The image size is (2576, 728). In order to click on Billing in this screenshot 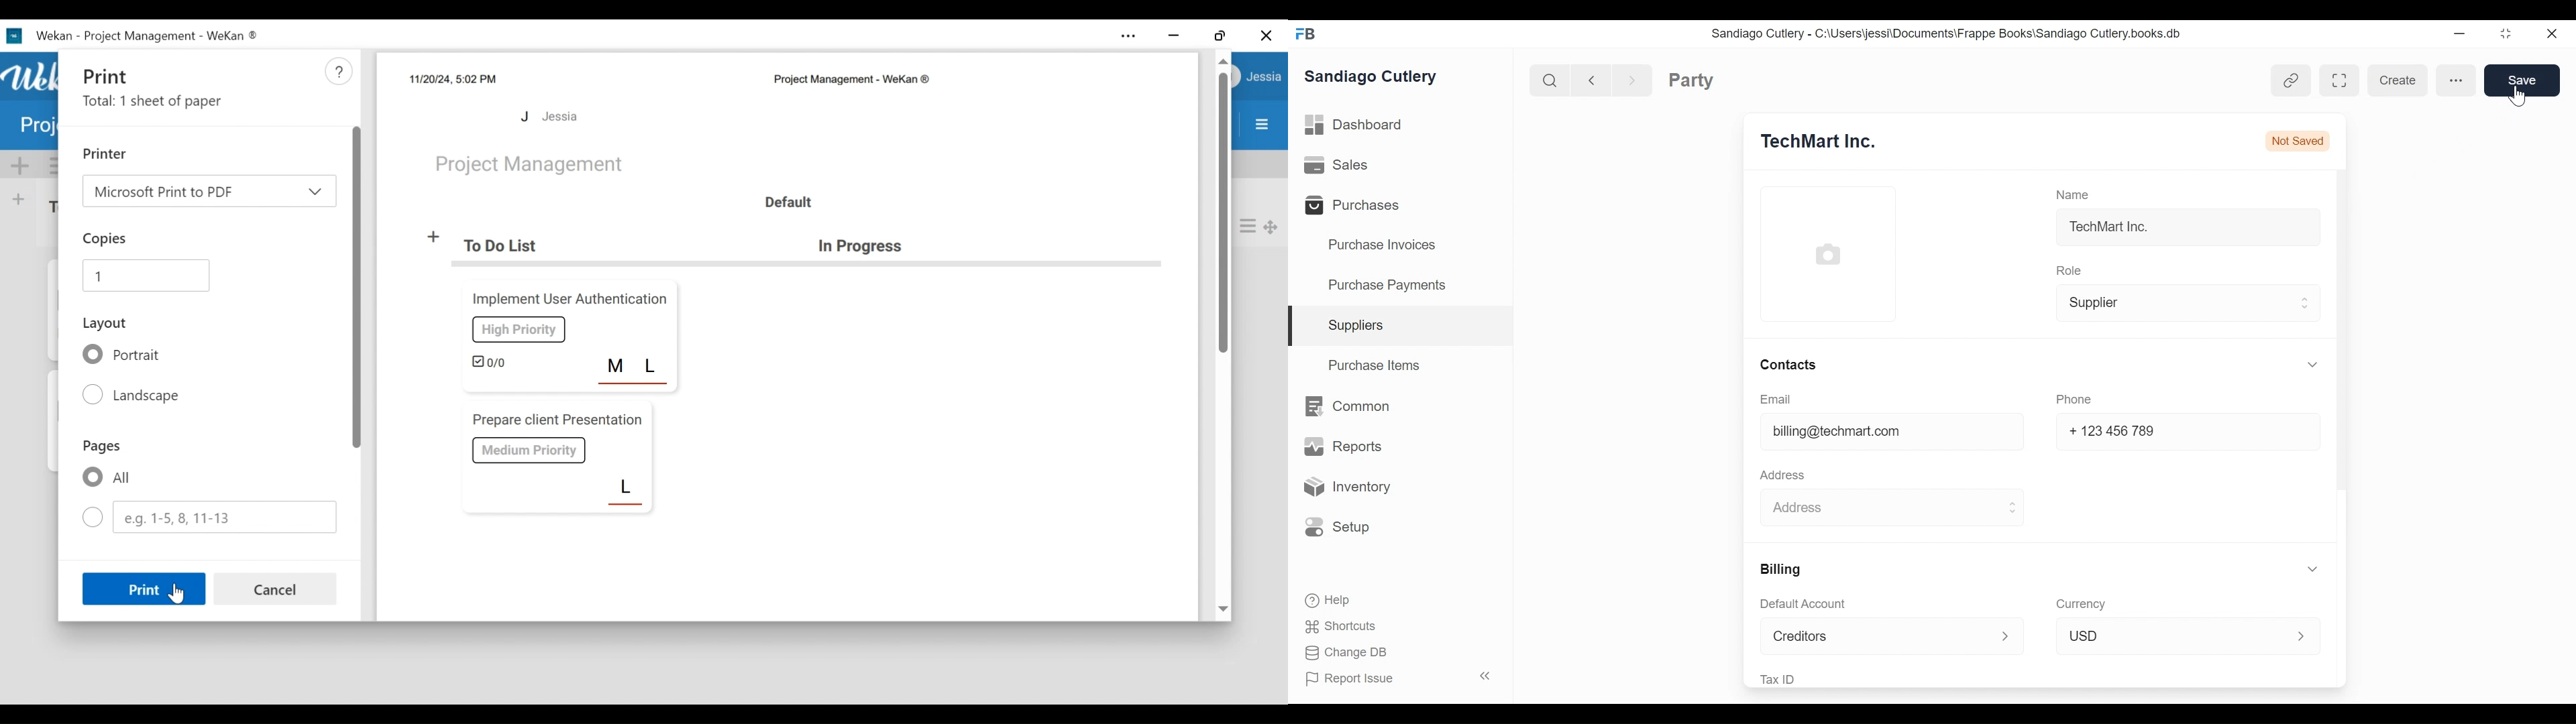, I will do `click(1784, 570)`.